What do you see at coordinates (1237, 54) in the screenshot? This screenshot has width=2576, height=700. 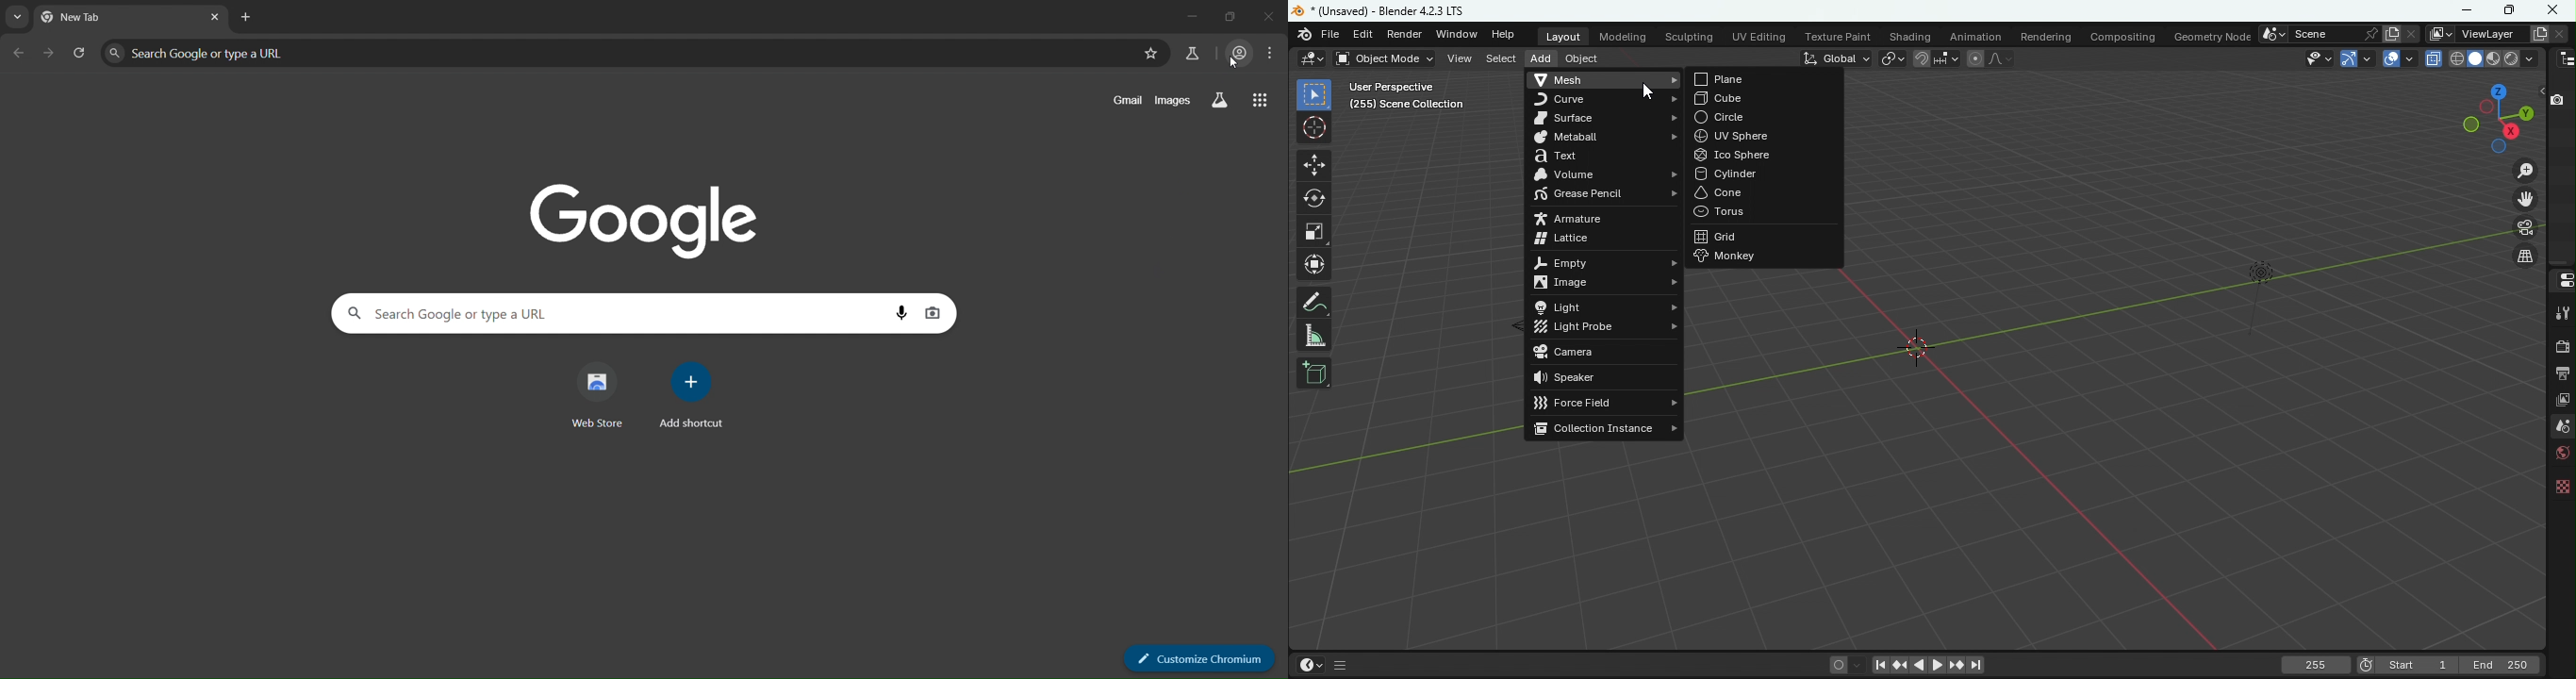 I see `account` at bounding box center [1237, 54].